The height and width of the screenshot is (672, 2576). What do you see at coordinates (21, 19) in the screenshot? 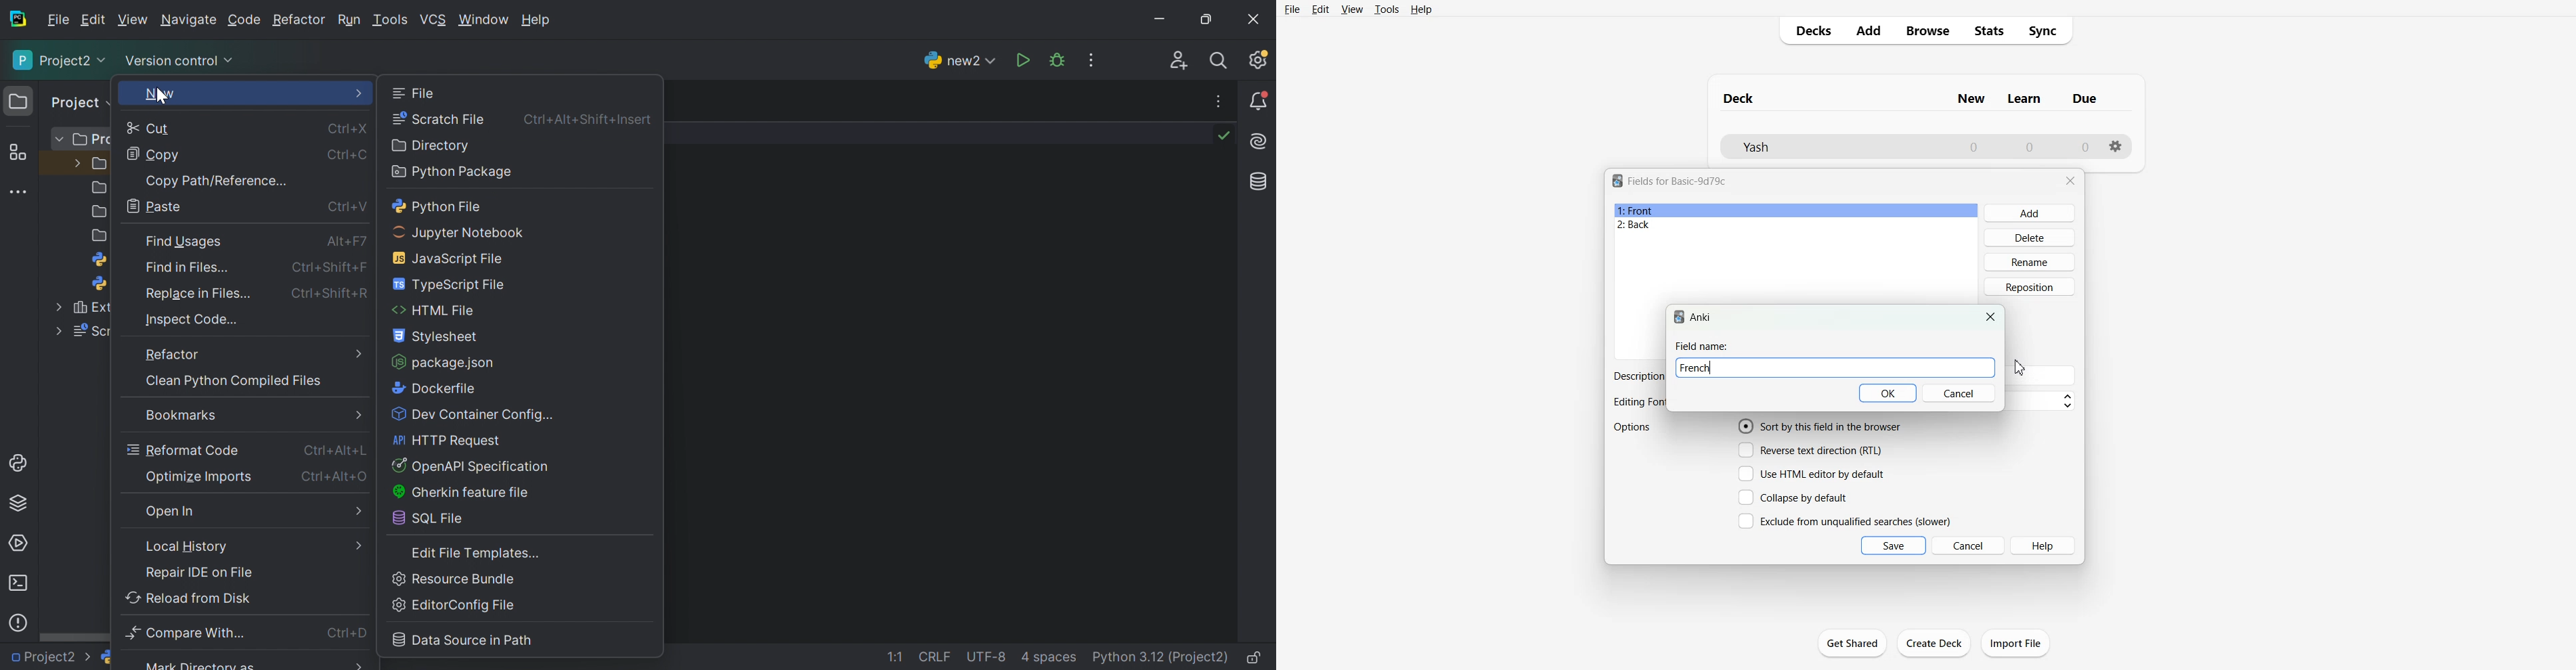
I see `PyCharm icon` at bounding box center [21, 19].